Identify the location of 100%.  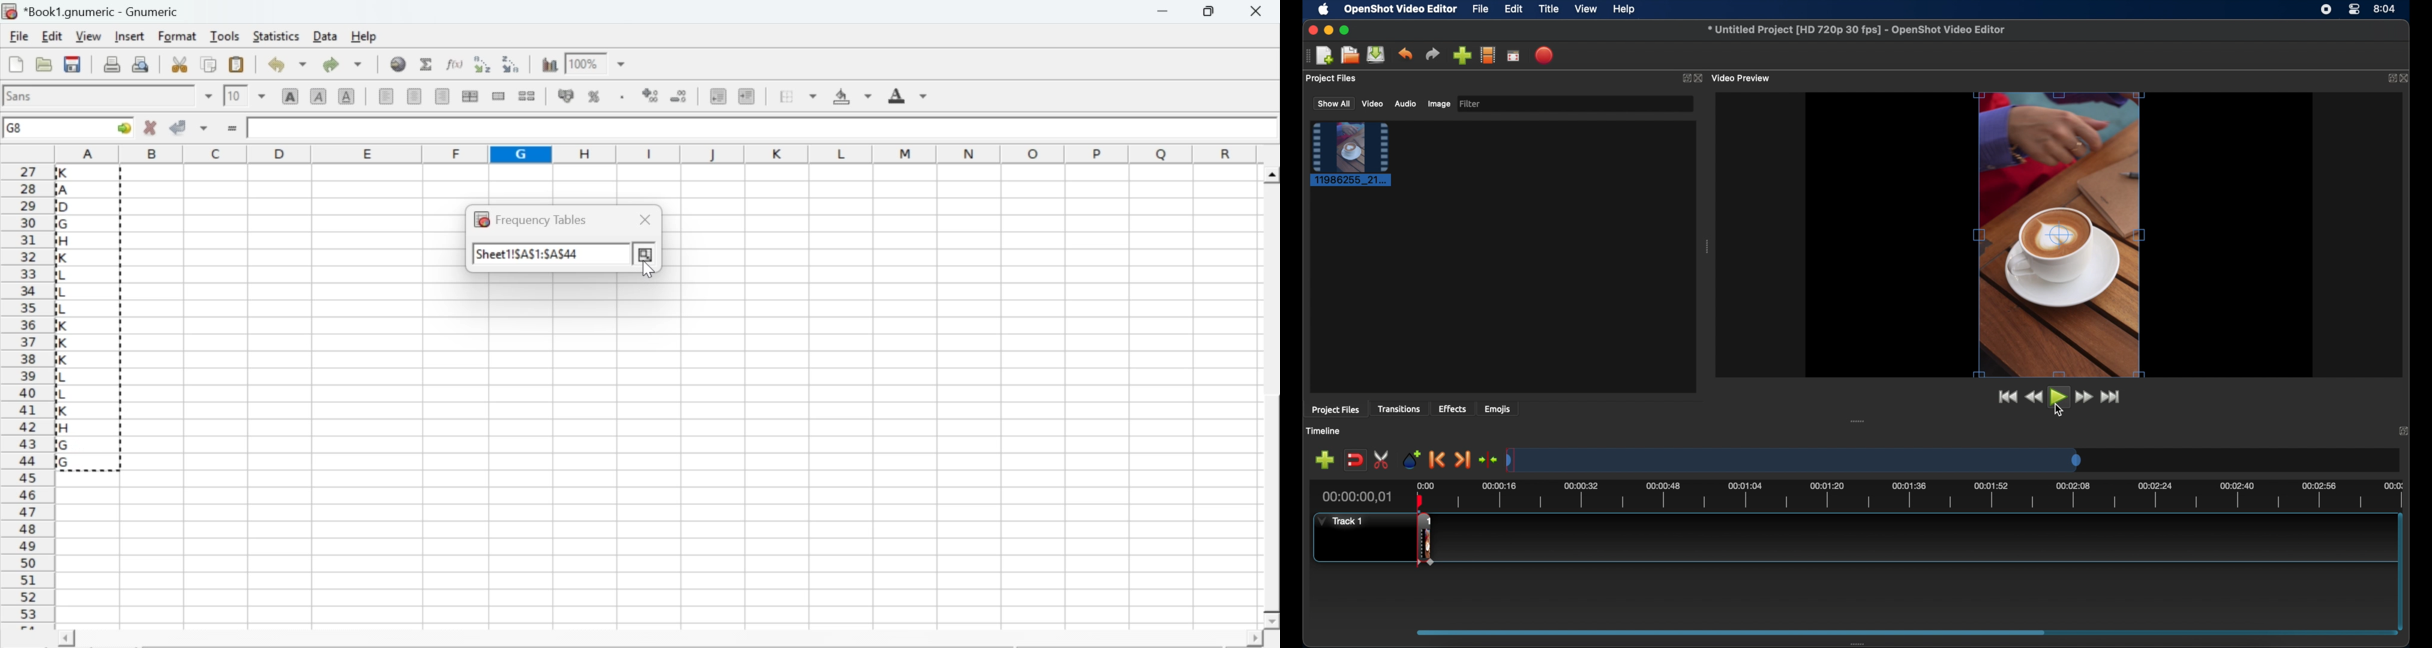
(583, 63).